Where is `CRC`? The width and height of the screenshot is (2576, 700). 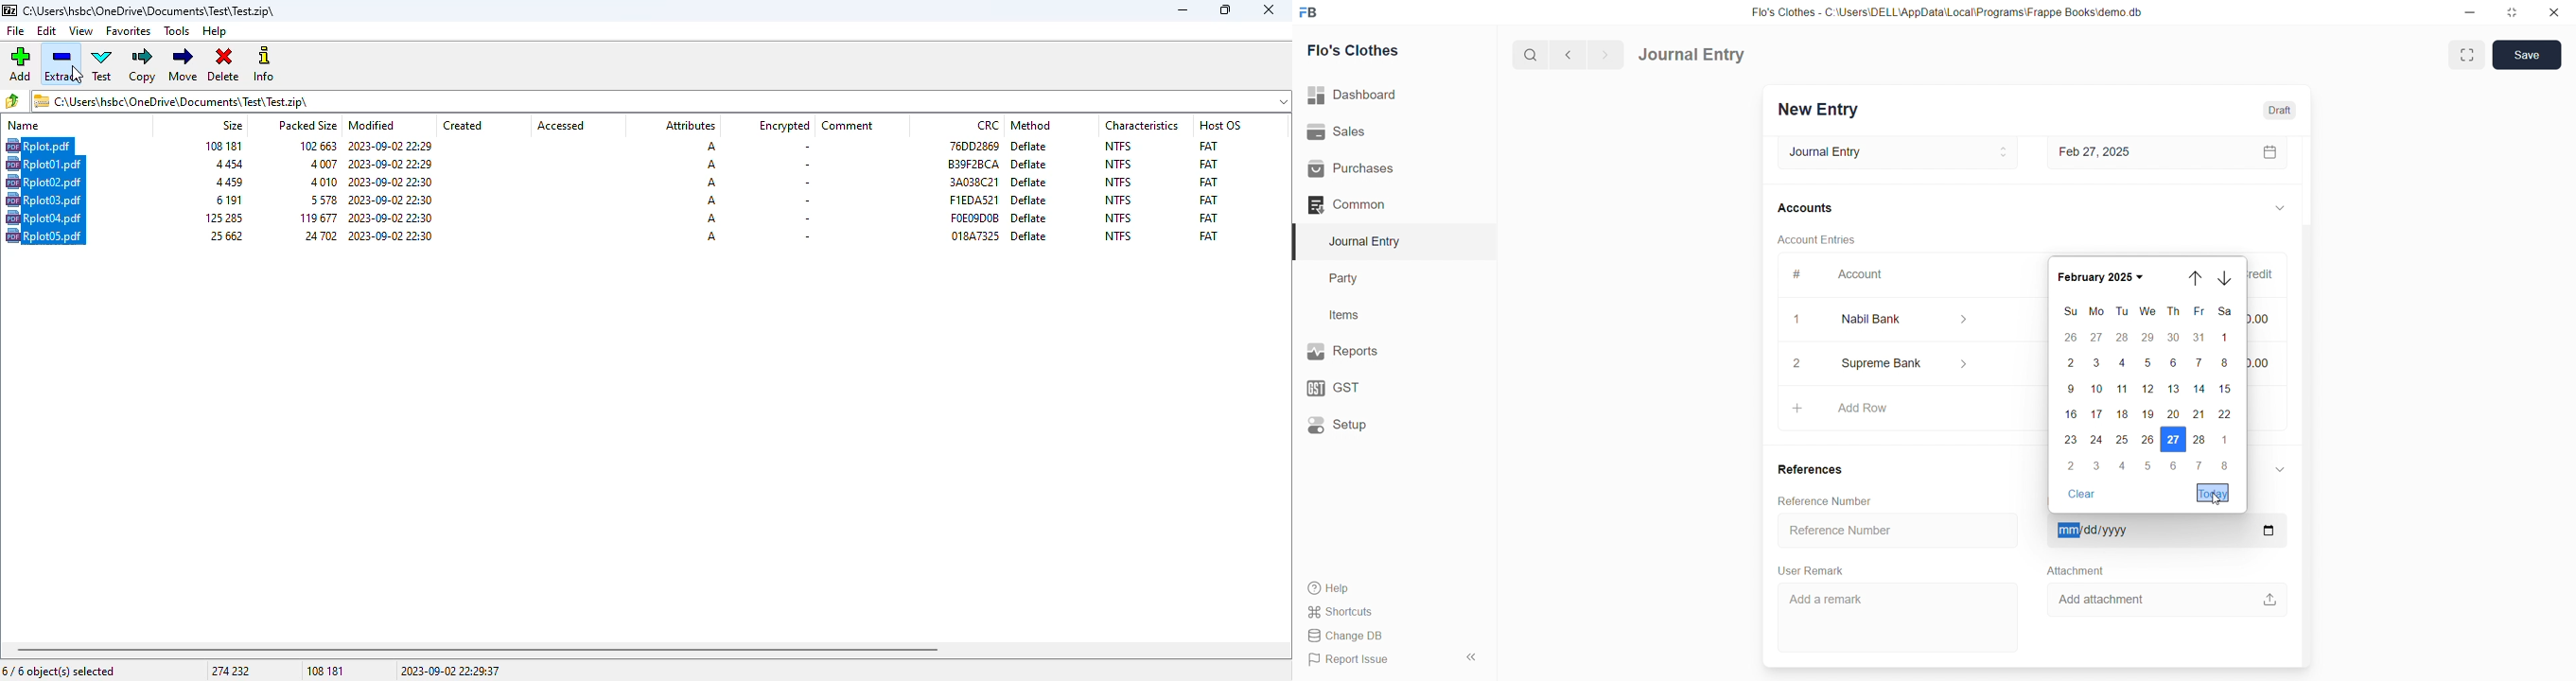 CRC is located at coordinates (989, 125).